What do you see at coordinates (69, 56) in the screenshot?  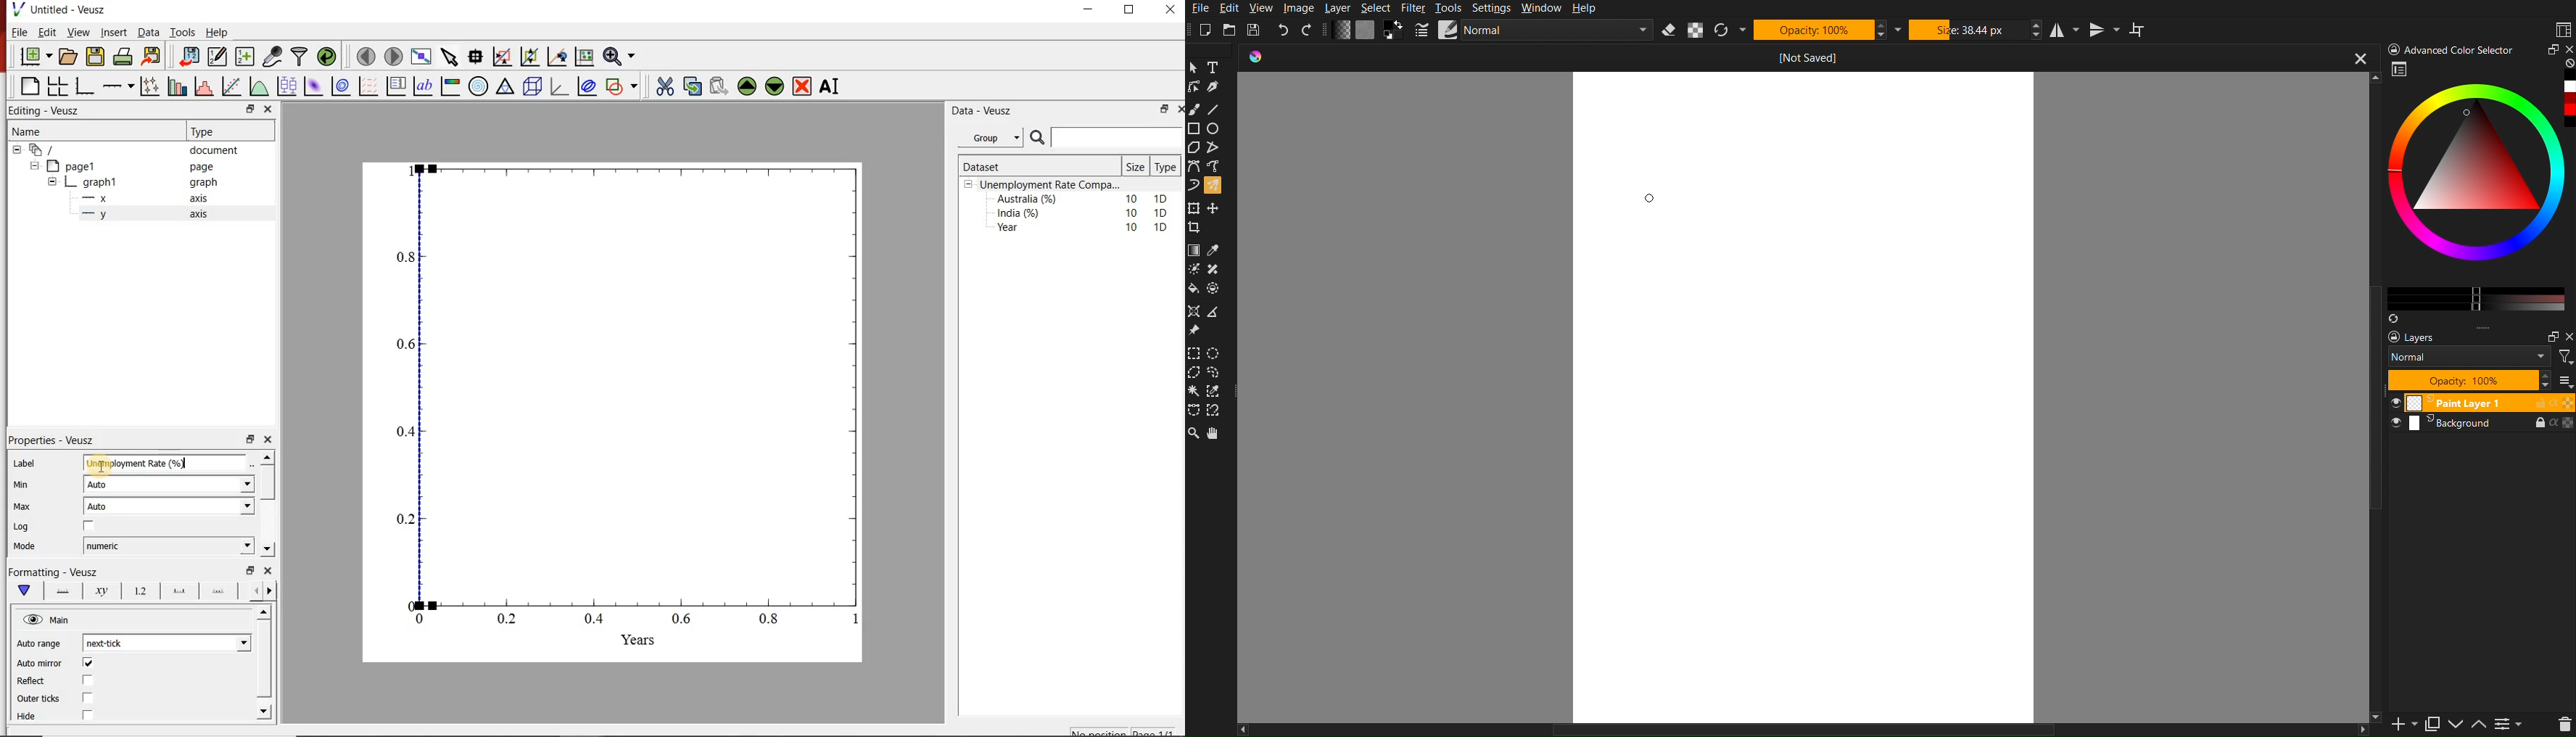 I see `open document` at bounding box center [69, 56].